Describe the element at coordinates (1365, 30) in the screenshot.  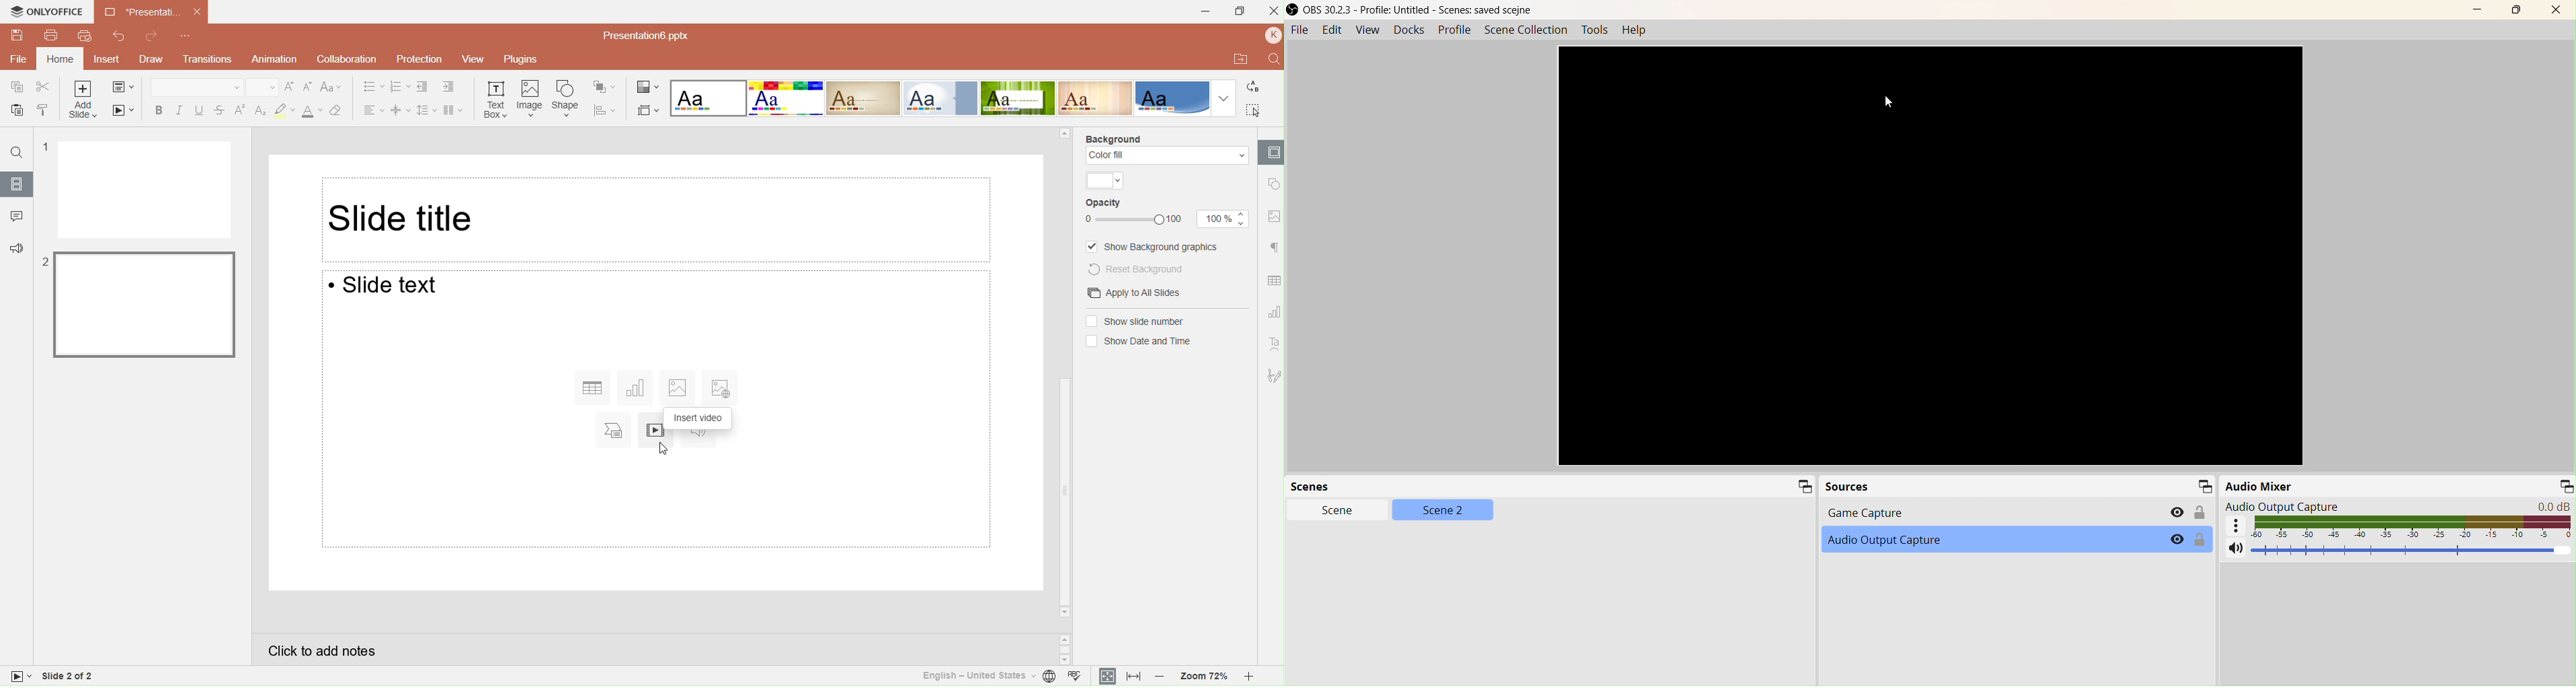
I see `View` at that location.